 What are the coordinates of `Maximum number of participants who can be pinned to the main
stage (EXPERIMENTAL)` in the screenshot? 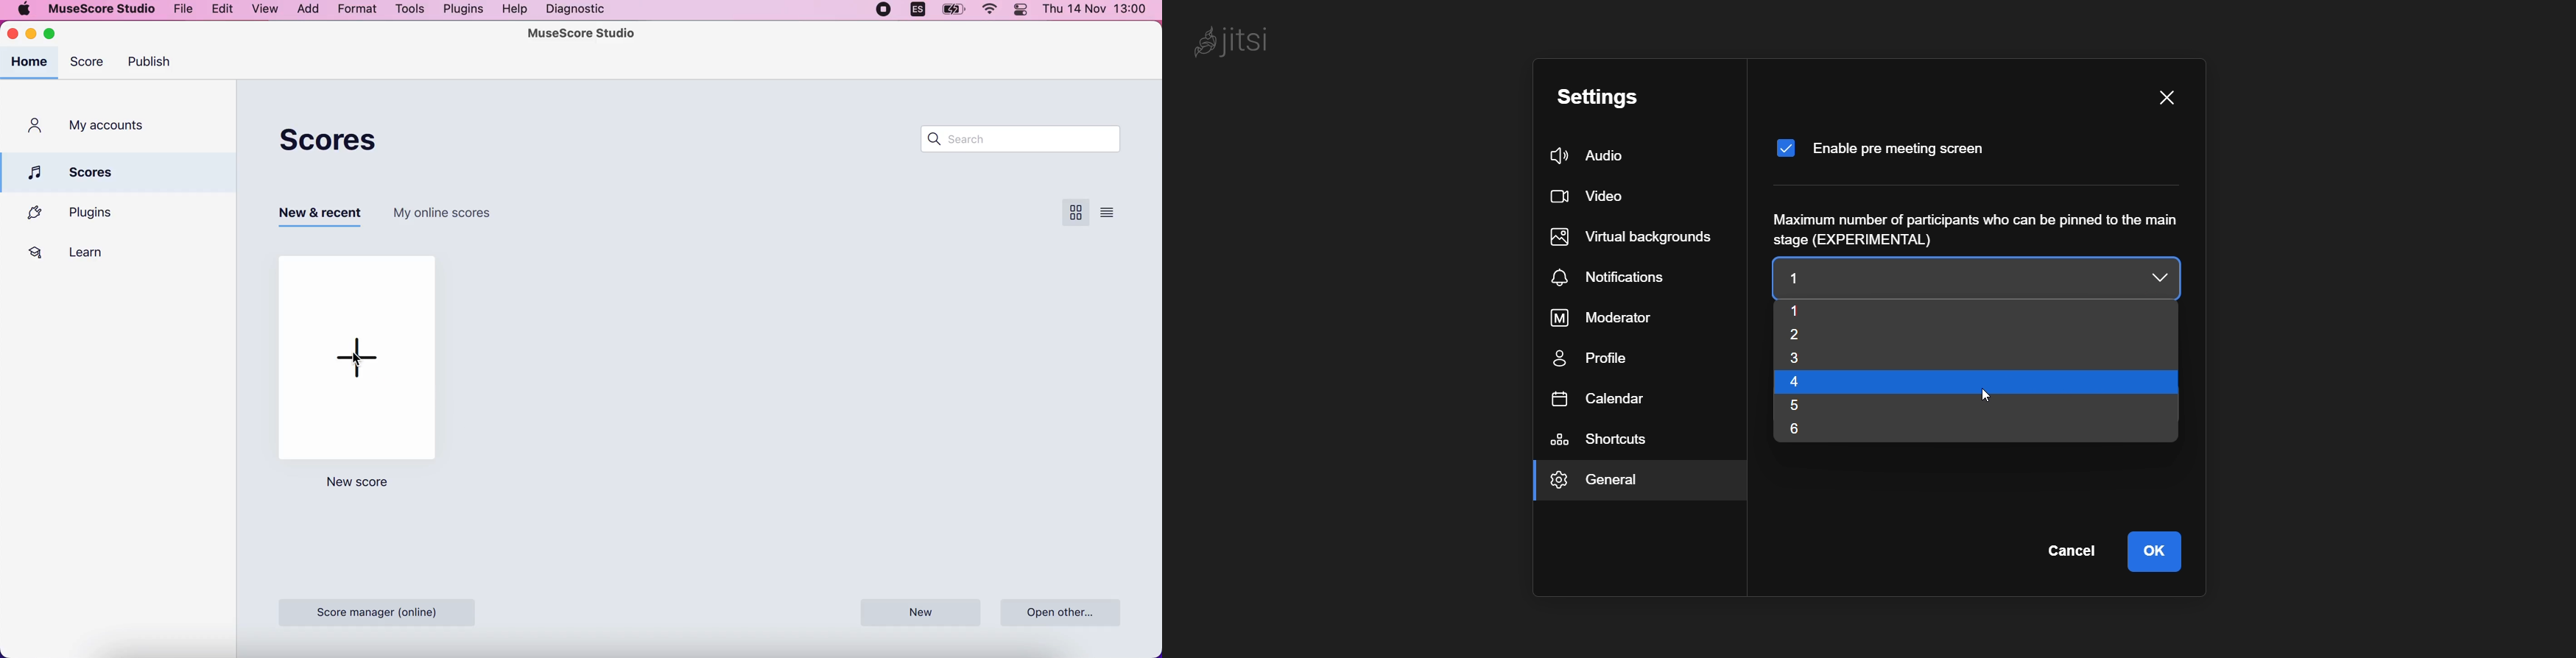 It's located at (1980, 229).